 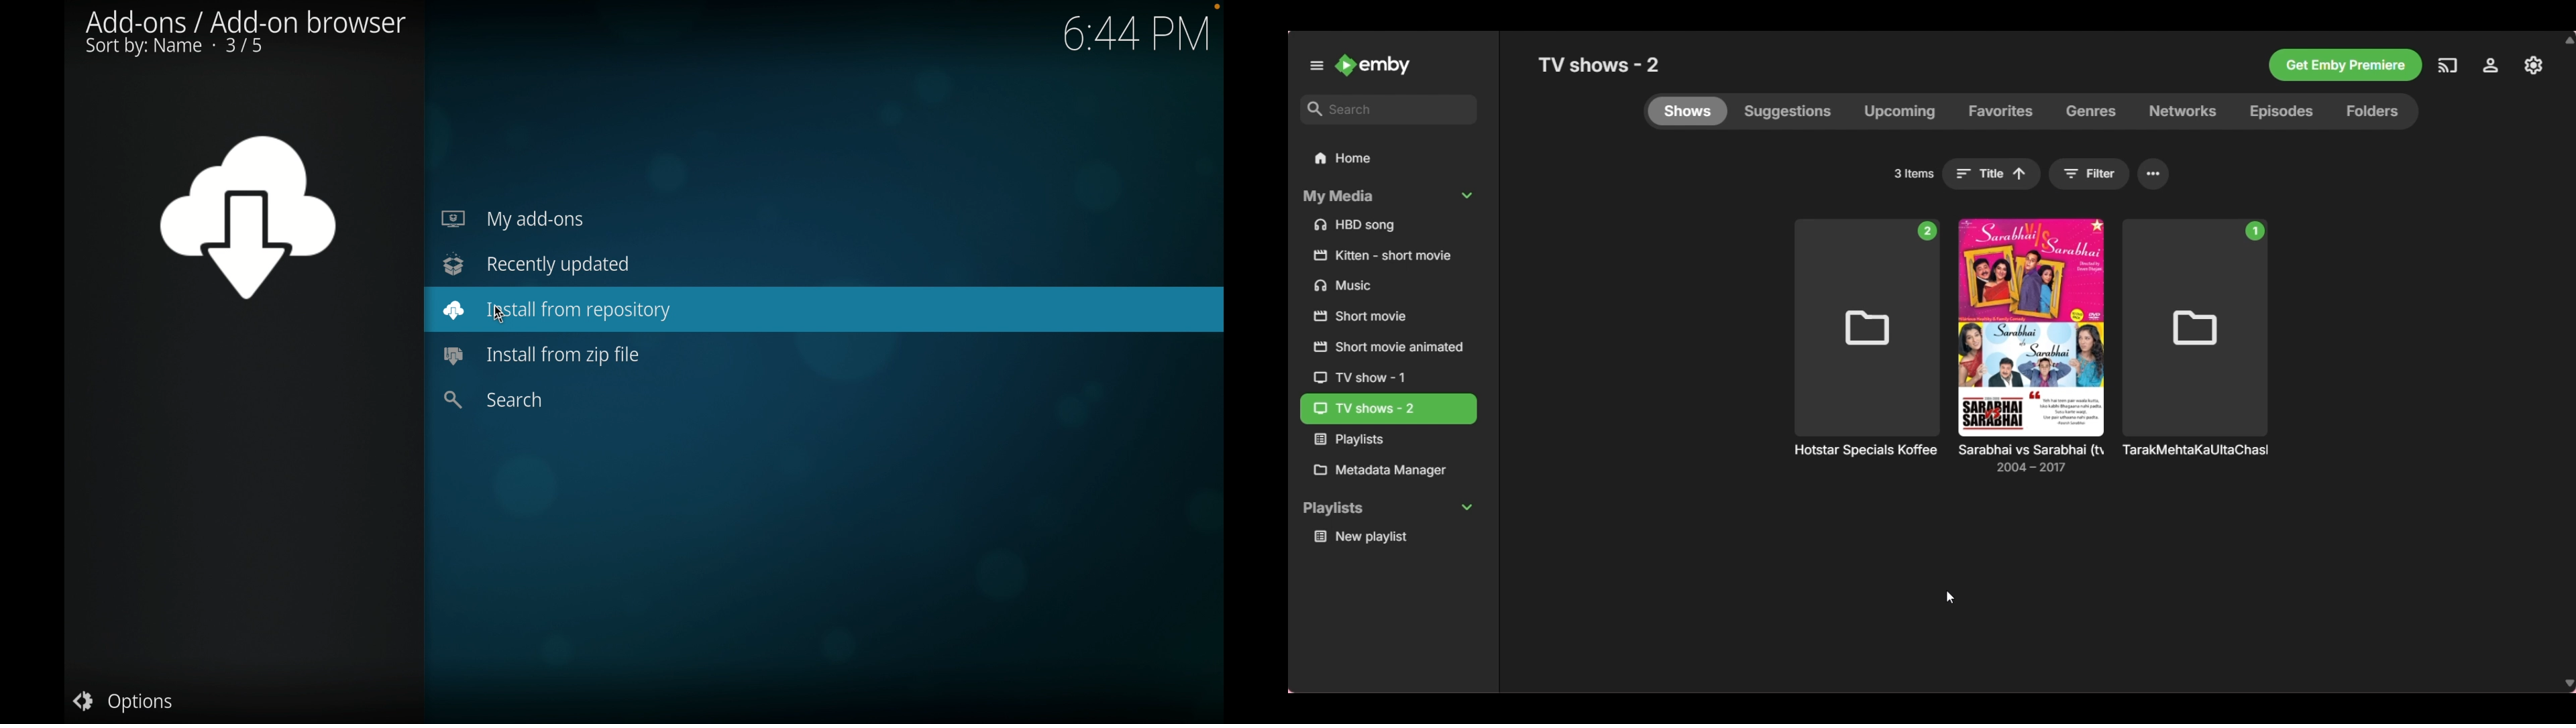 What do you see at coordinates (555, 311) in the screenshot?
I see `install from repository` at bounding box center [555, 311].